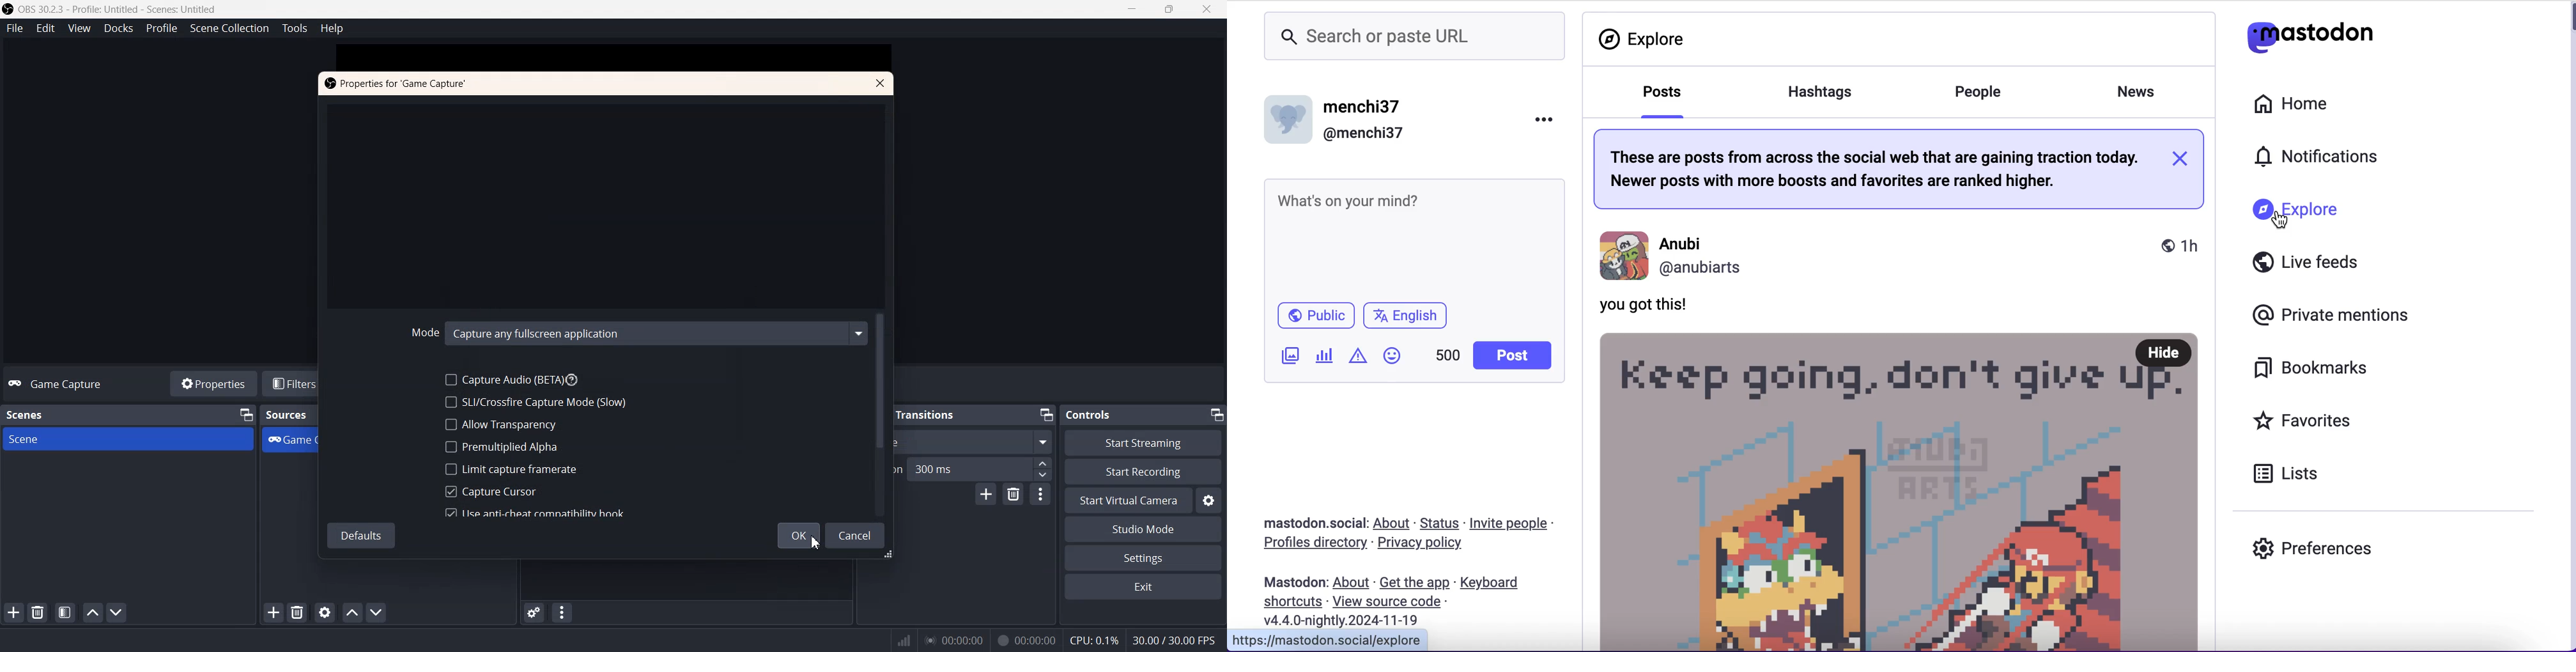 Image resolution: width=2576 pixels, height=672 pixels. Describe the element at coordinates (798, 536) in the screenshot. I see `OK` at that location.